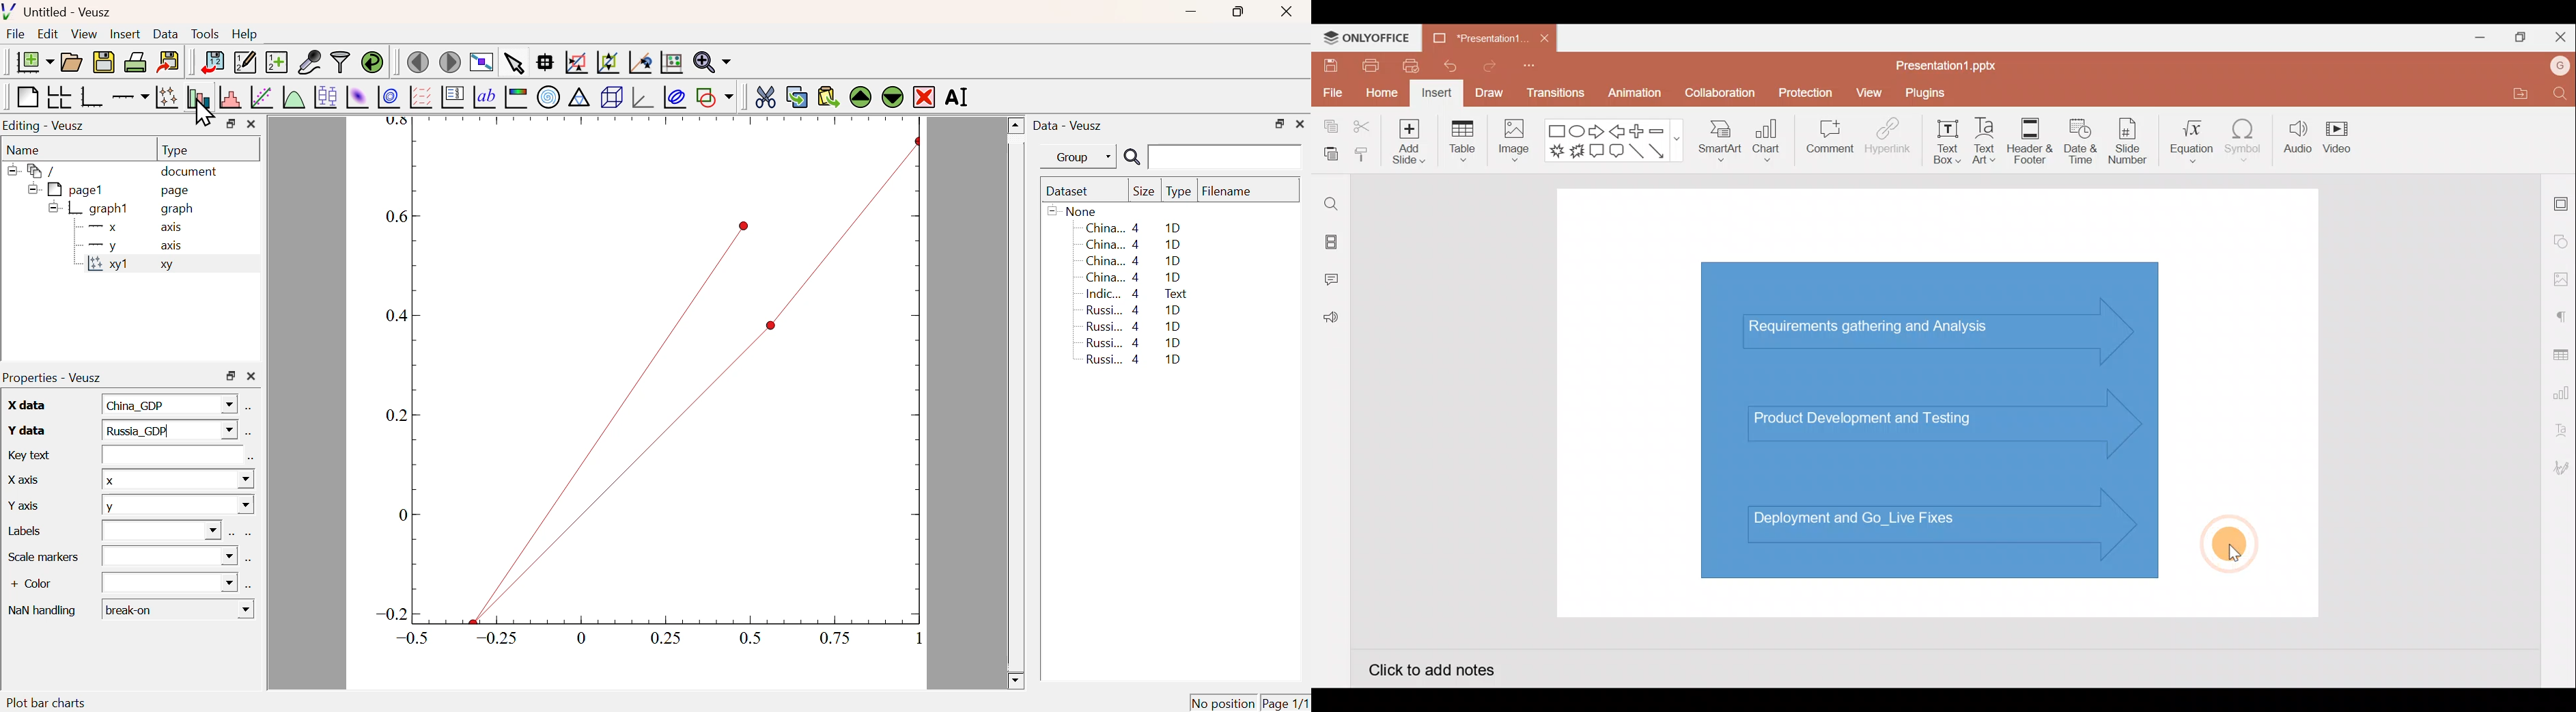 Image resolution: width=2576 pixels, height=728 pixels. What do you see at coordinates (1884, 138) in the screenshot?
I see `Hyperlink` at bounding box center [1884, 138].